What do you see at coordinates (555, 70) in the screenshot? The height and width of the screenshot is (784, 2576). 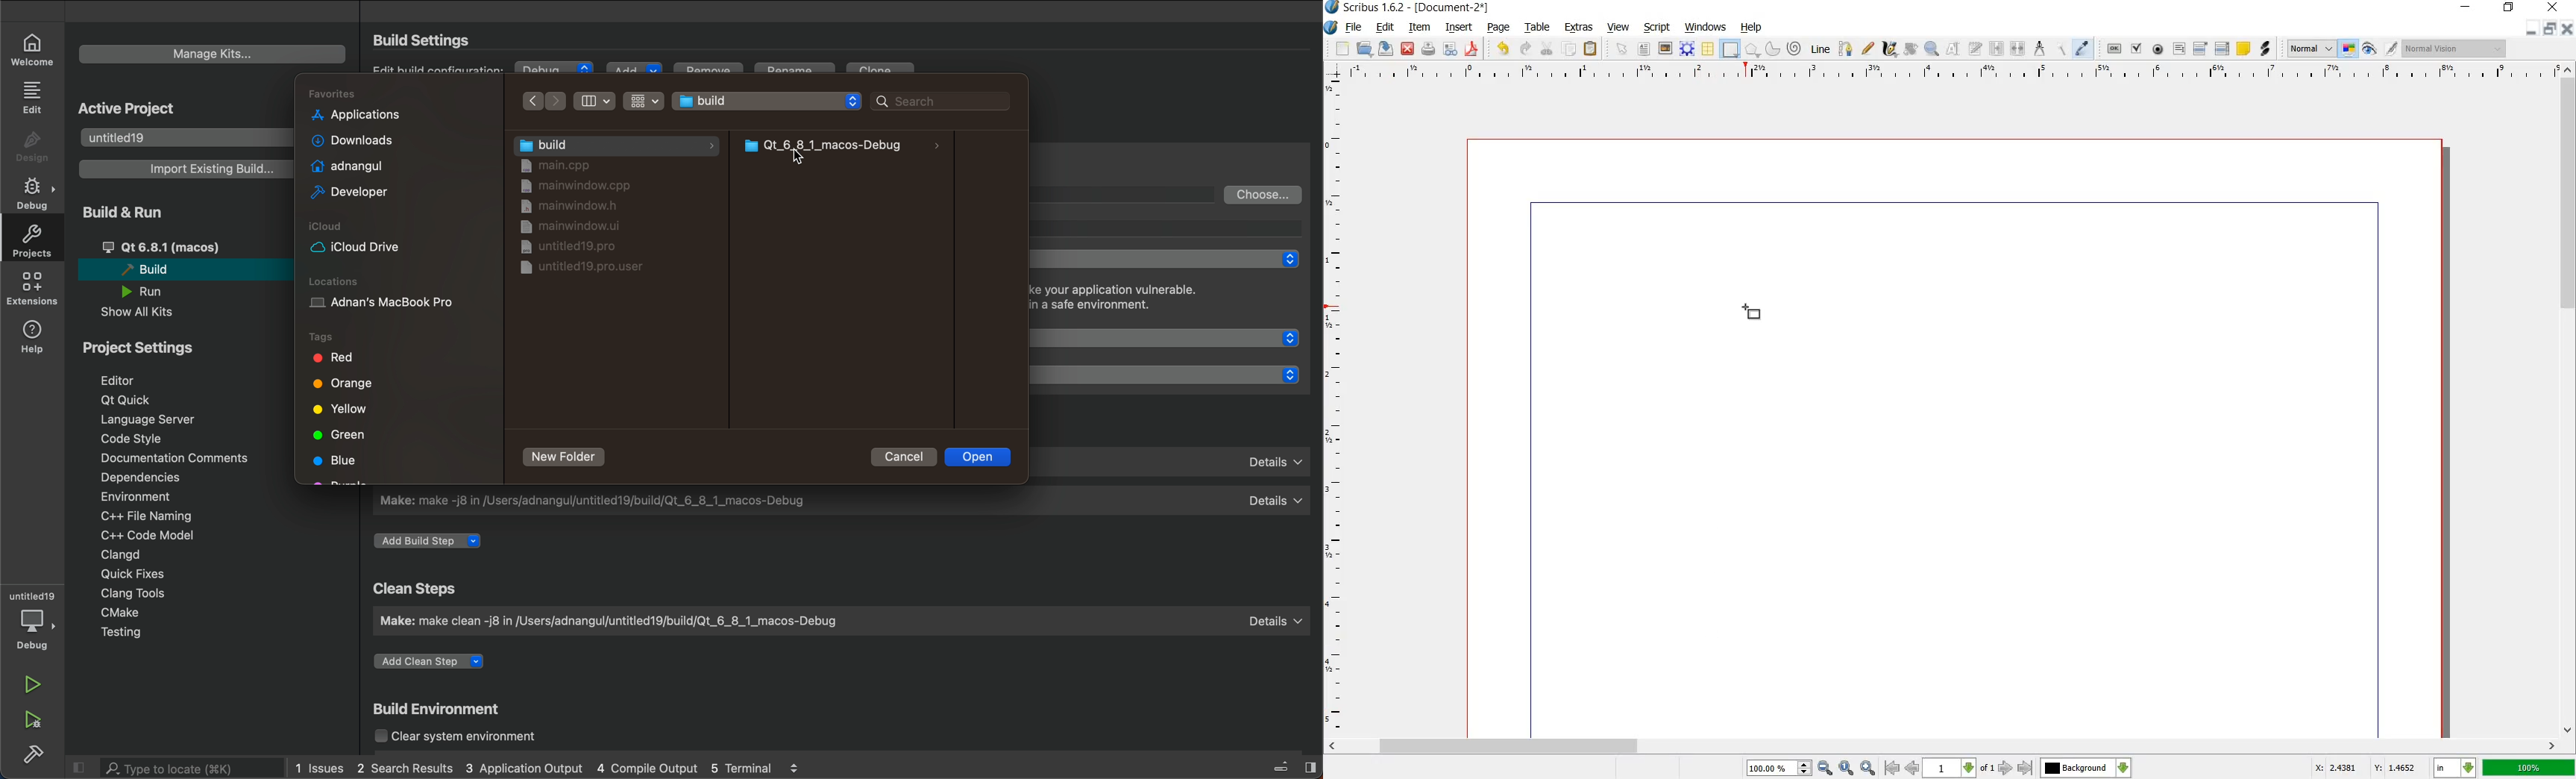 I see `debug` at bounding box center [555, 70].